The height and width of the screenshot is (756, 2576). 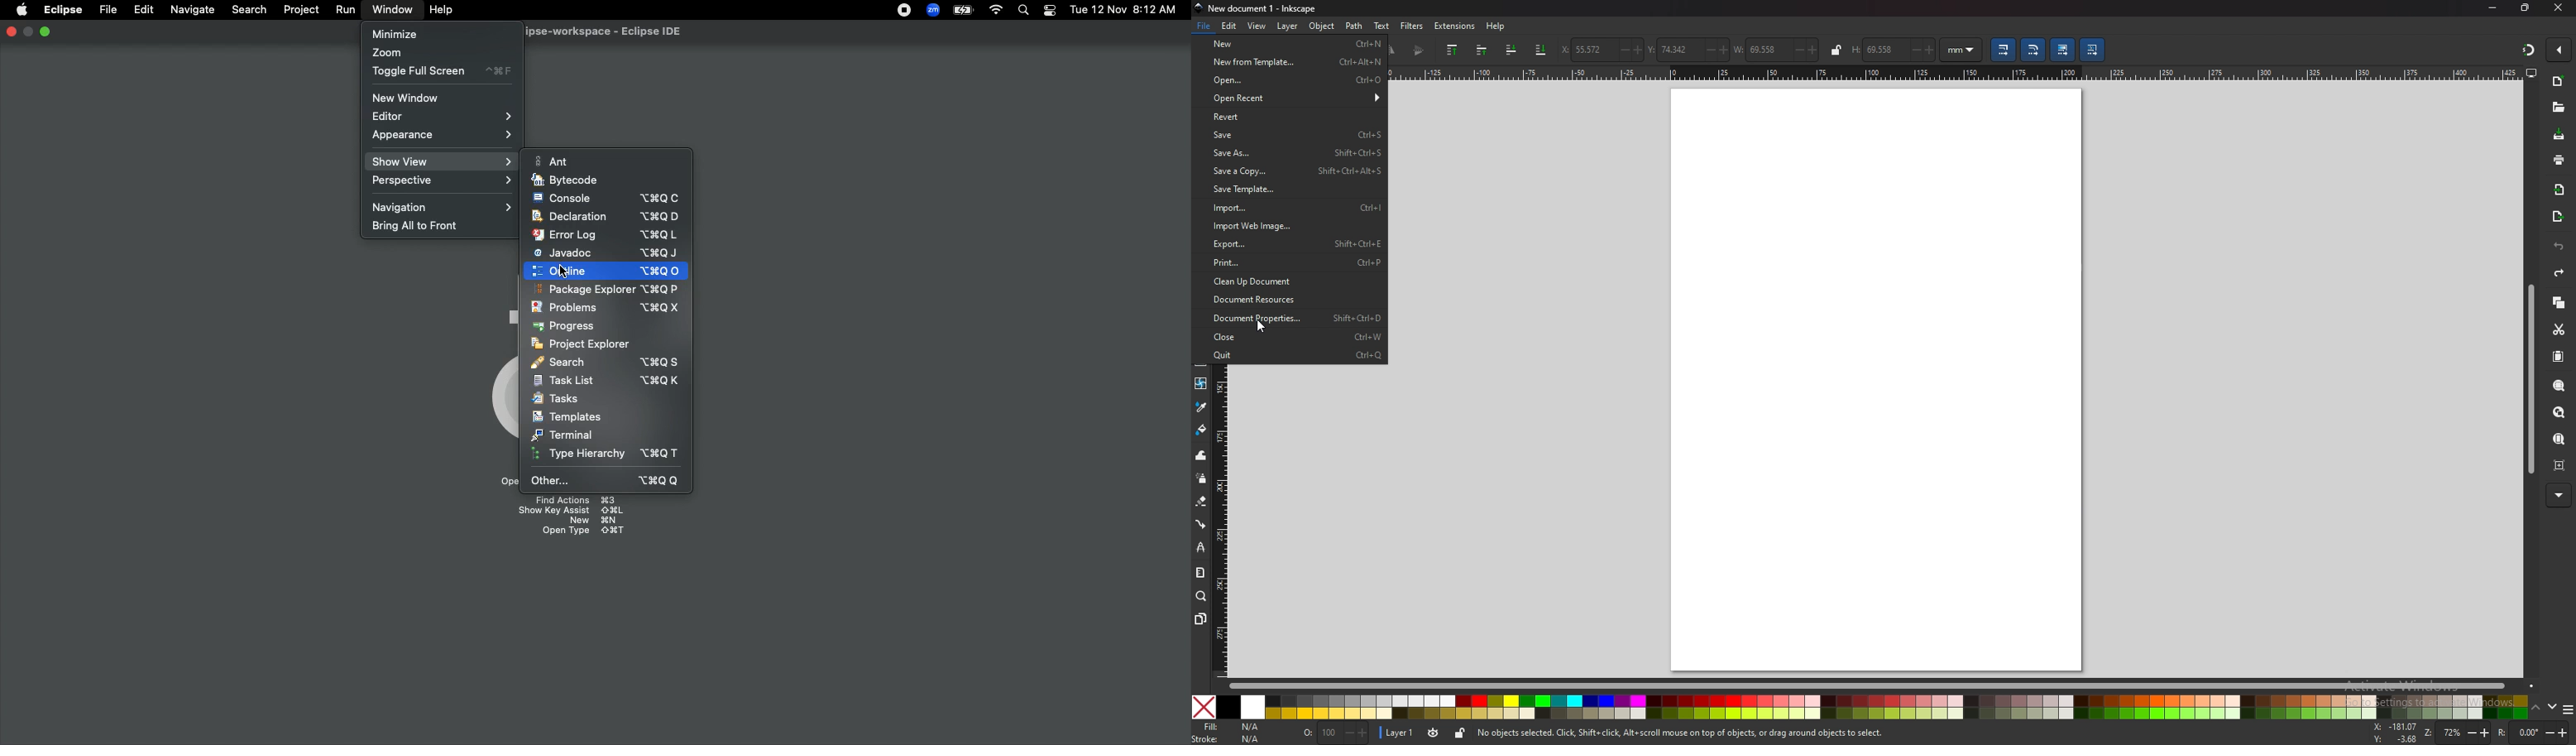 What do you see at coordinates (1220, 520) in the screenshot?
I see `vertical ruler` at bounding box center [1220, 520].